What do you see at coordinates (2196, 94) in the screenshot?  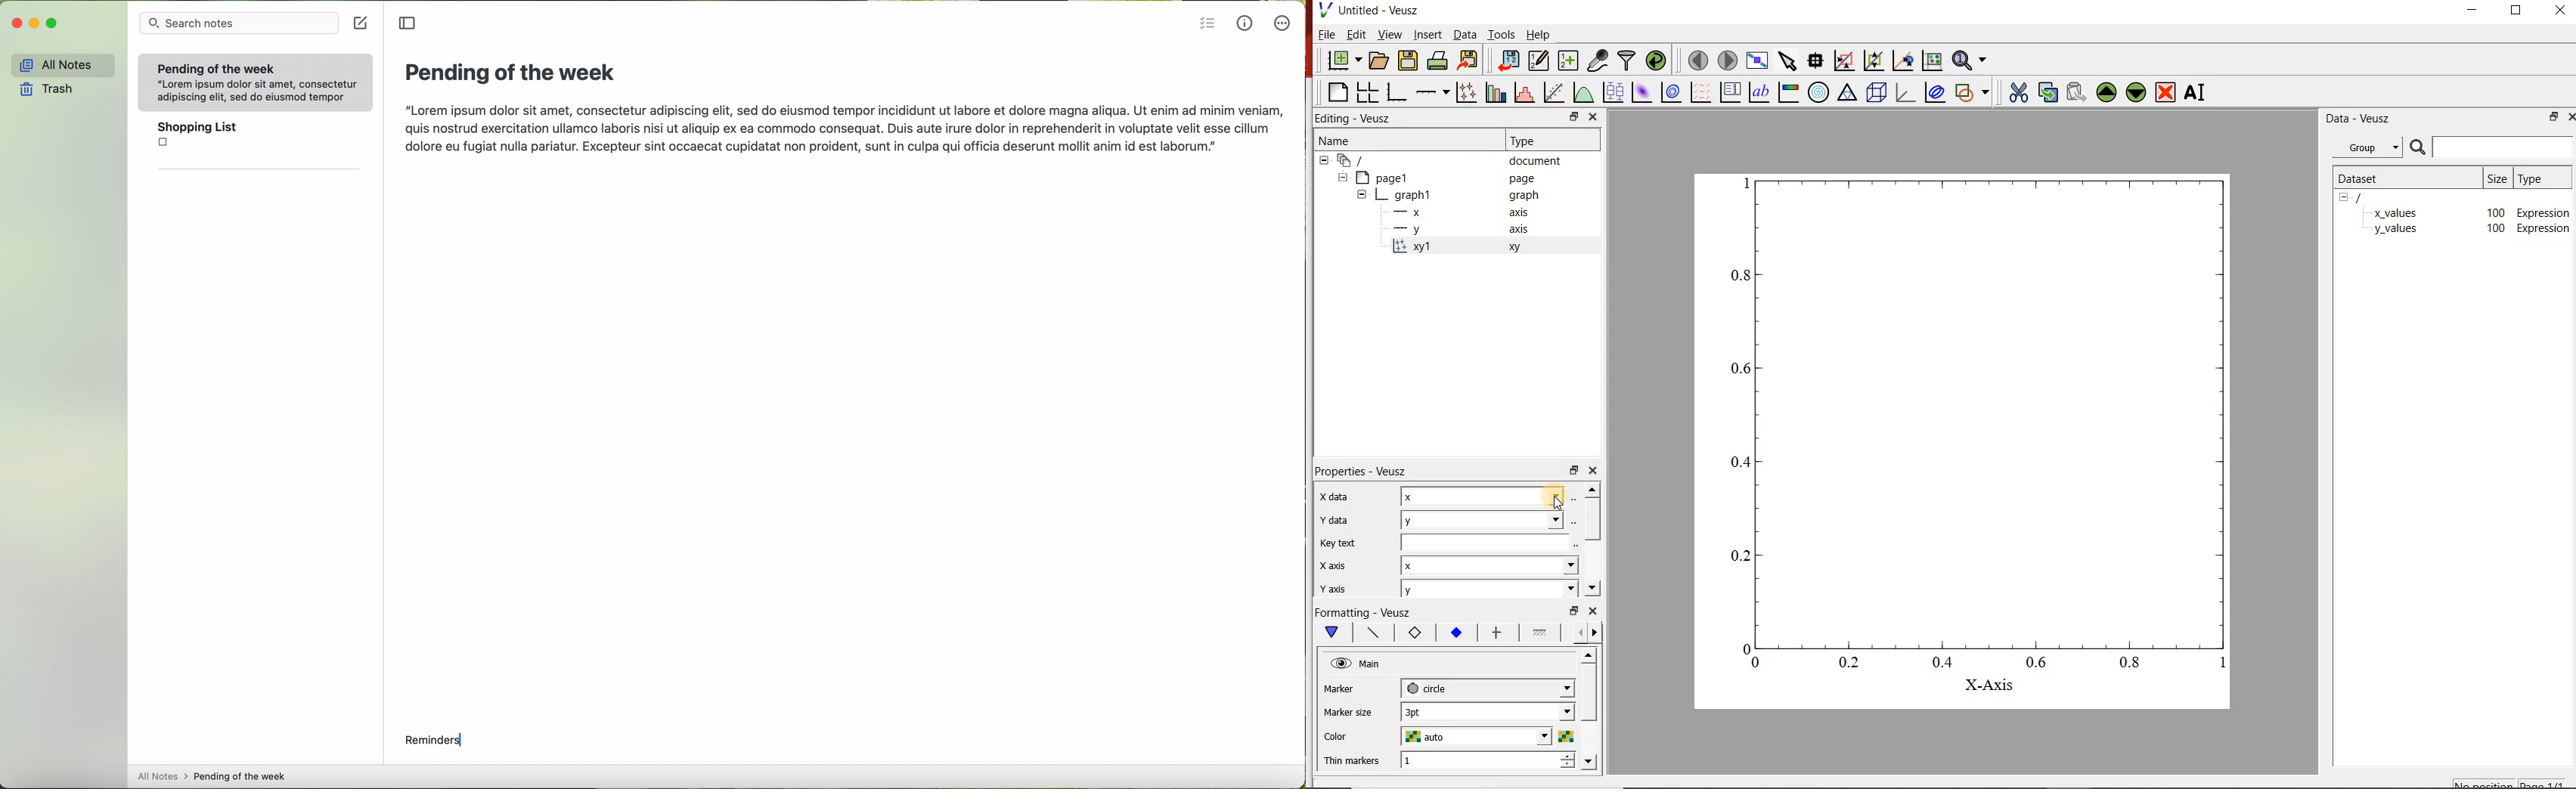 I see `rename the selected widget` at bounding box center [2196, 94].